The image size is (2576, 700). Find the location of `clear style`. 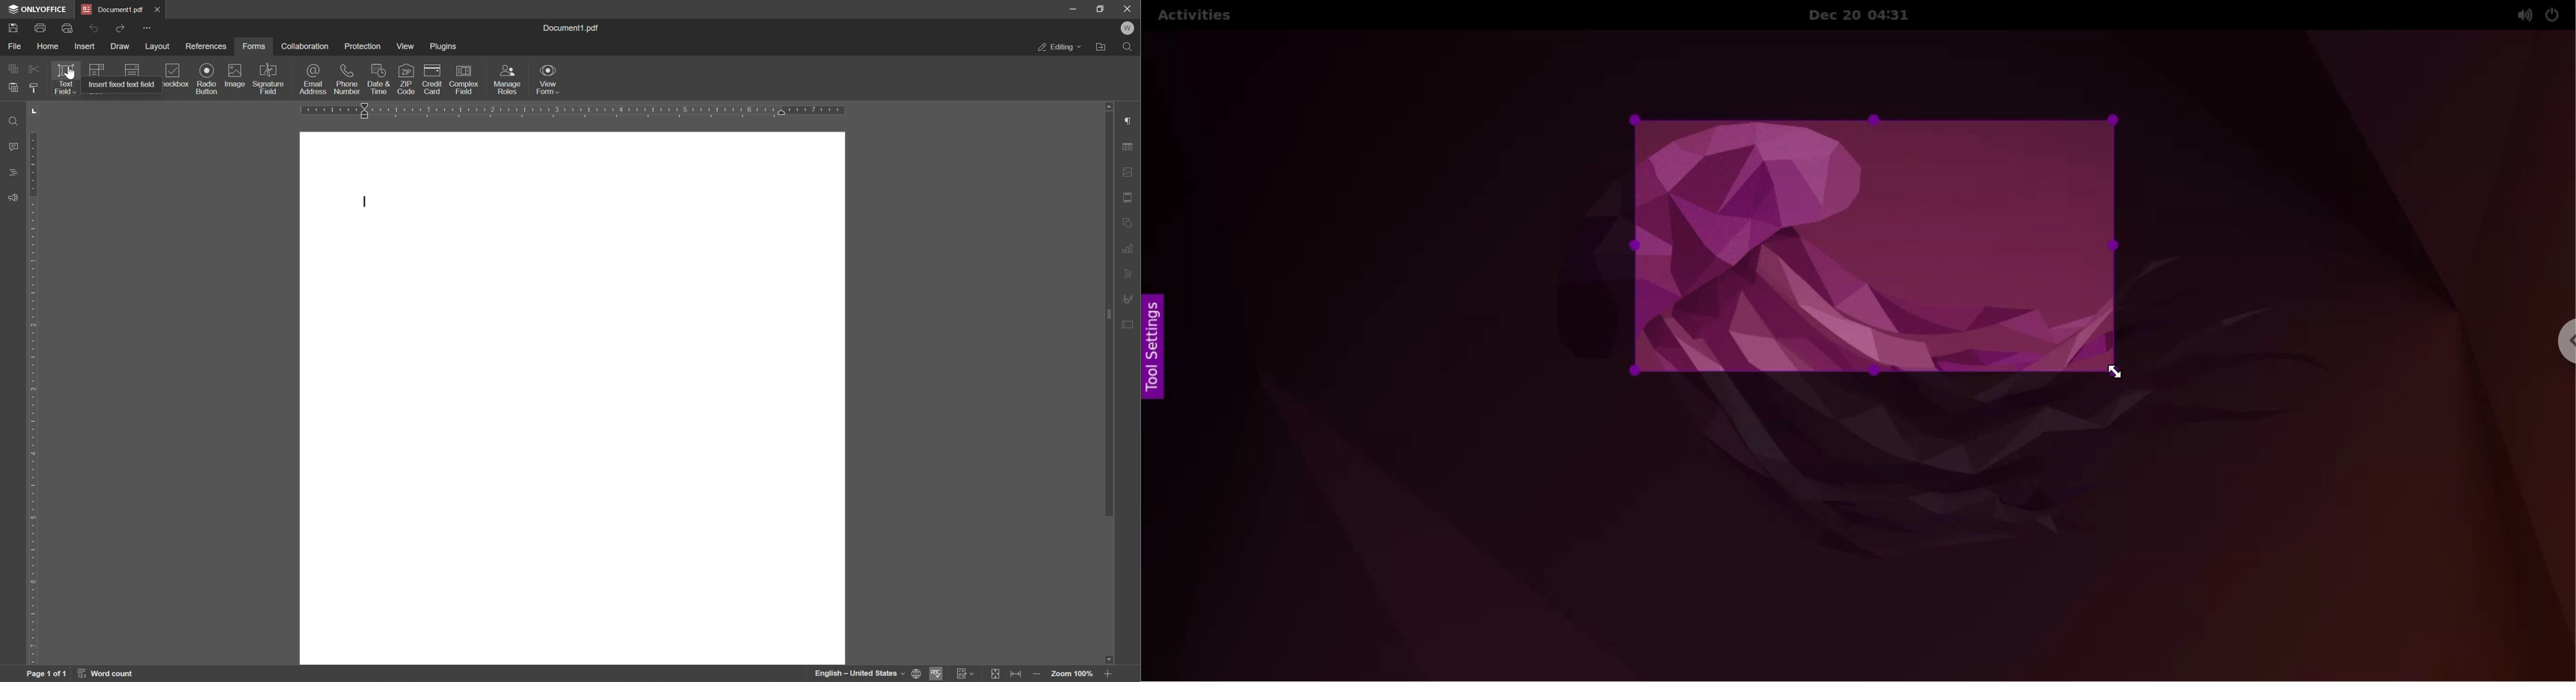

clear style is located at coordinates (35, 89).